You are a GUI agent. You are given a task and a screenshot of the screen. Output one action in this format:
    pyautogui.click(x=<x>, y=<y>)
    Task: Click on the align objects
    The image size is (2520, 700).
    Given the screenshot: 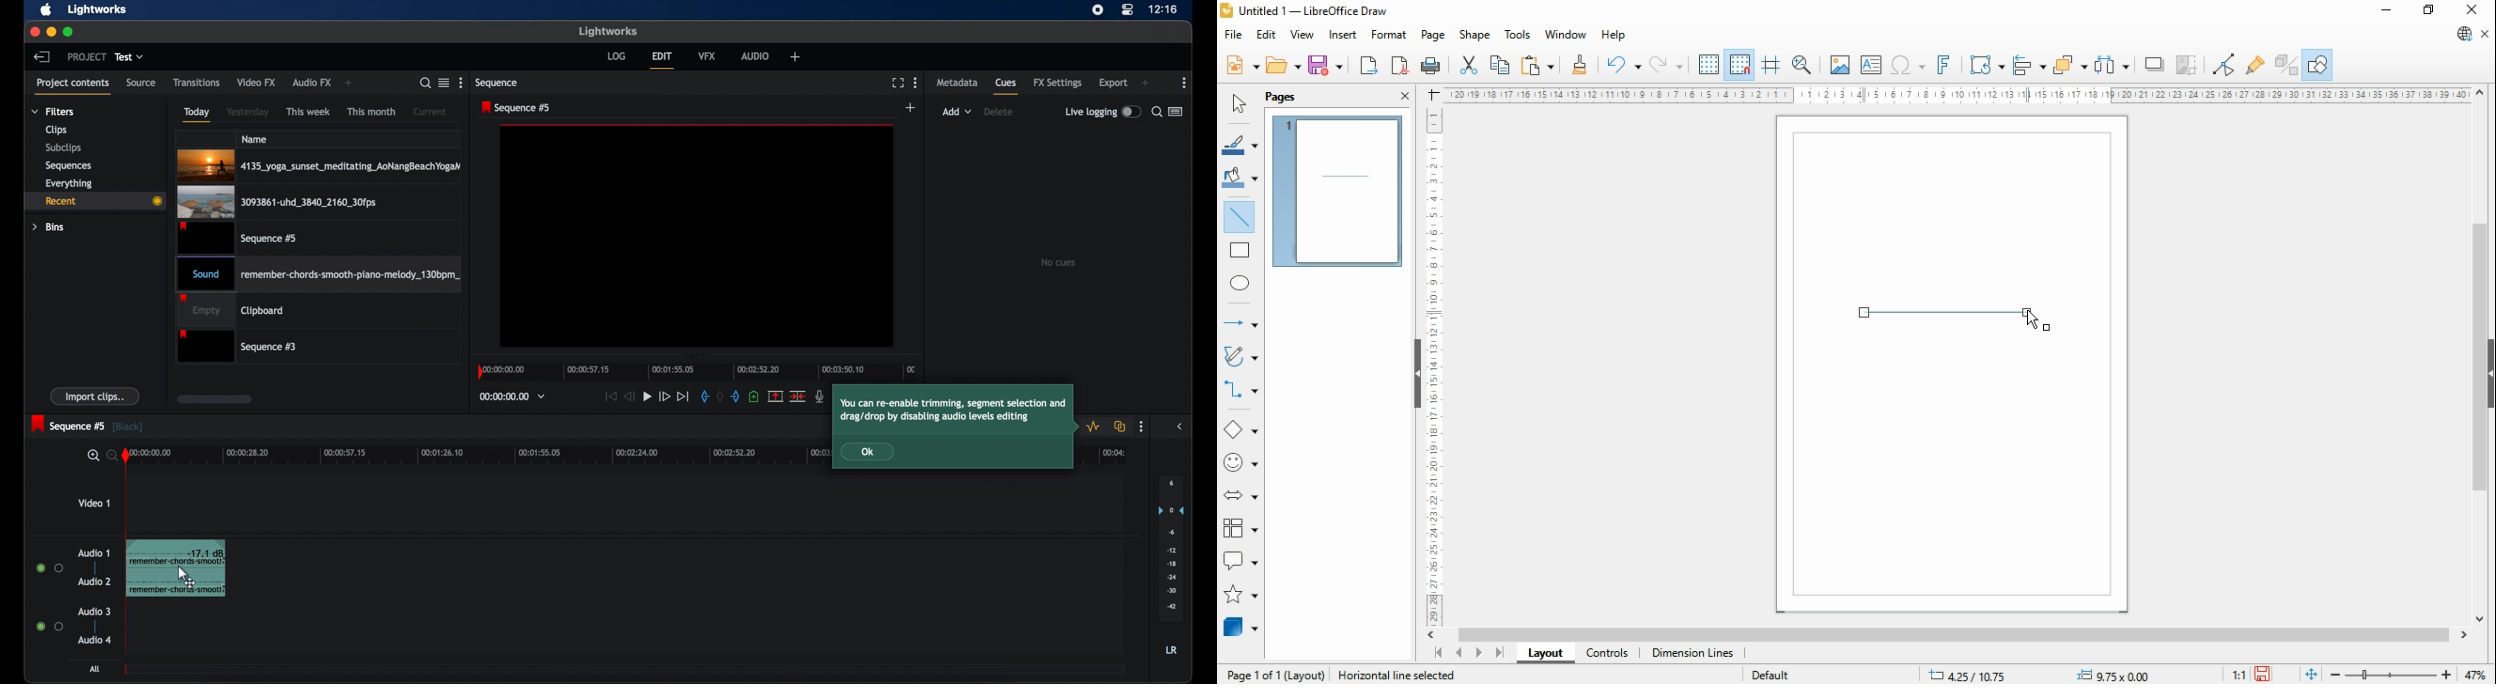 What is the action you would take?
    pyautogui.click(x=2031, y=64)
    